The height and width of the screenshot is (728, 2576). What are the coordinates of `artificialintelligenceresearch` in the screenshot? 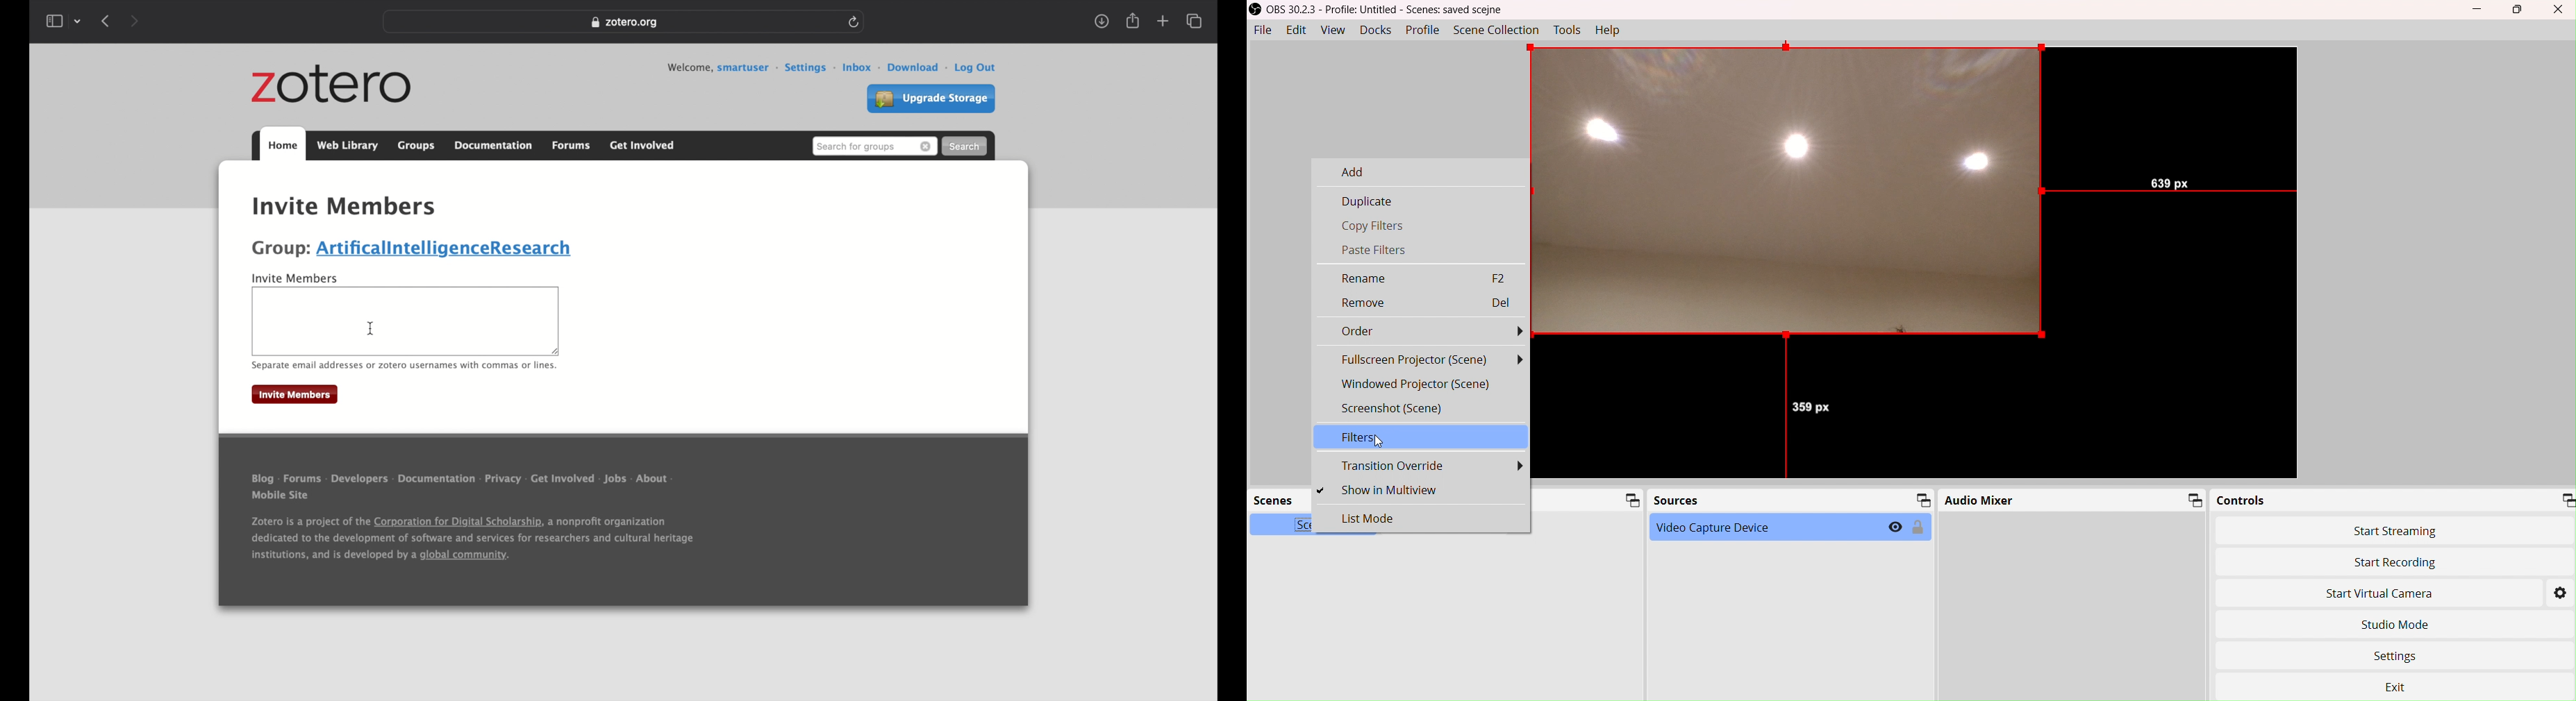 It's located at (449, 249).